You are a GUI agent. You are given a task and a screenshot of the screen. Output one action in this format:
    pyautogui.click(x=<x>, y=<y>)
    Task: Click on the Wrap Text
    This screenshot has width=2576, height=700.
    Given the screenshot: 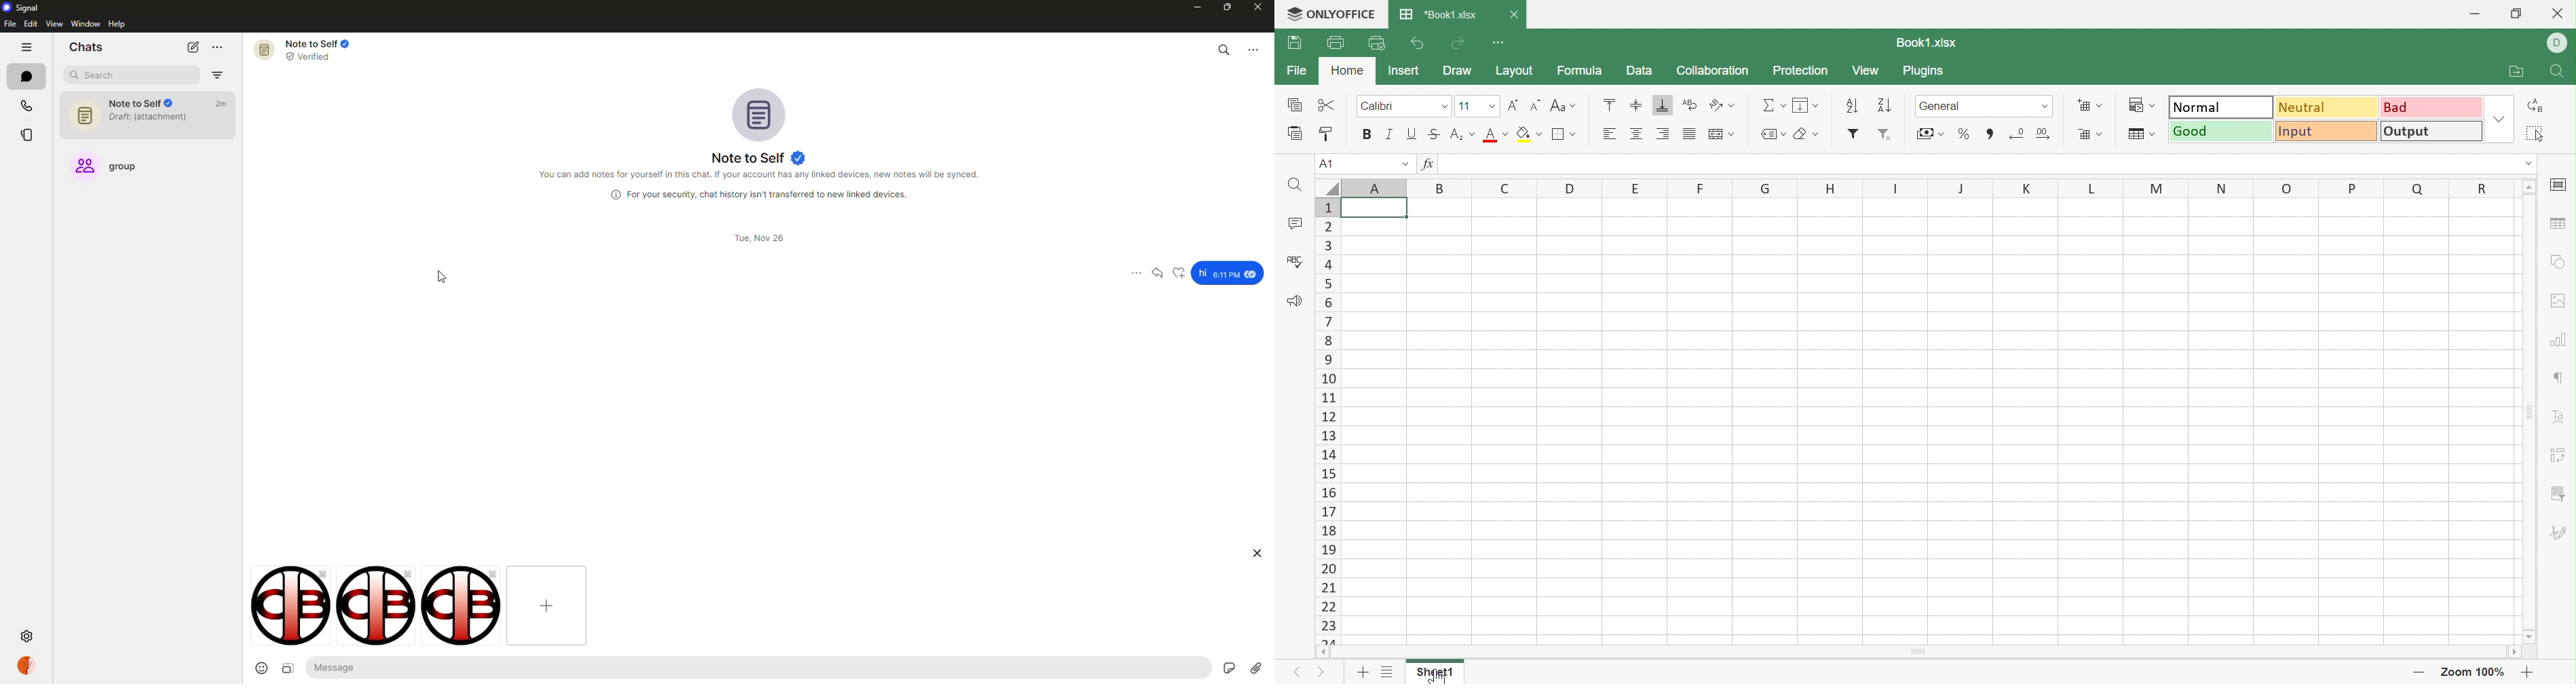 What is the action you would take?
    pyautogui.click(x=1688, y=104)
    